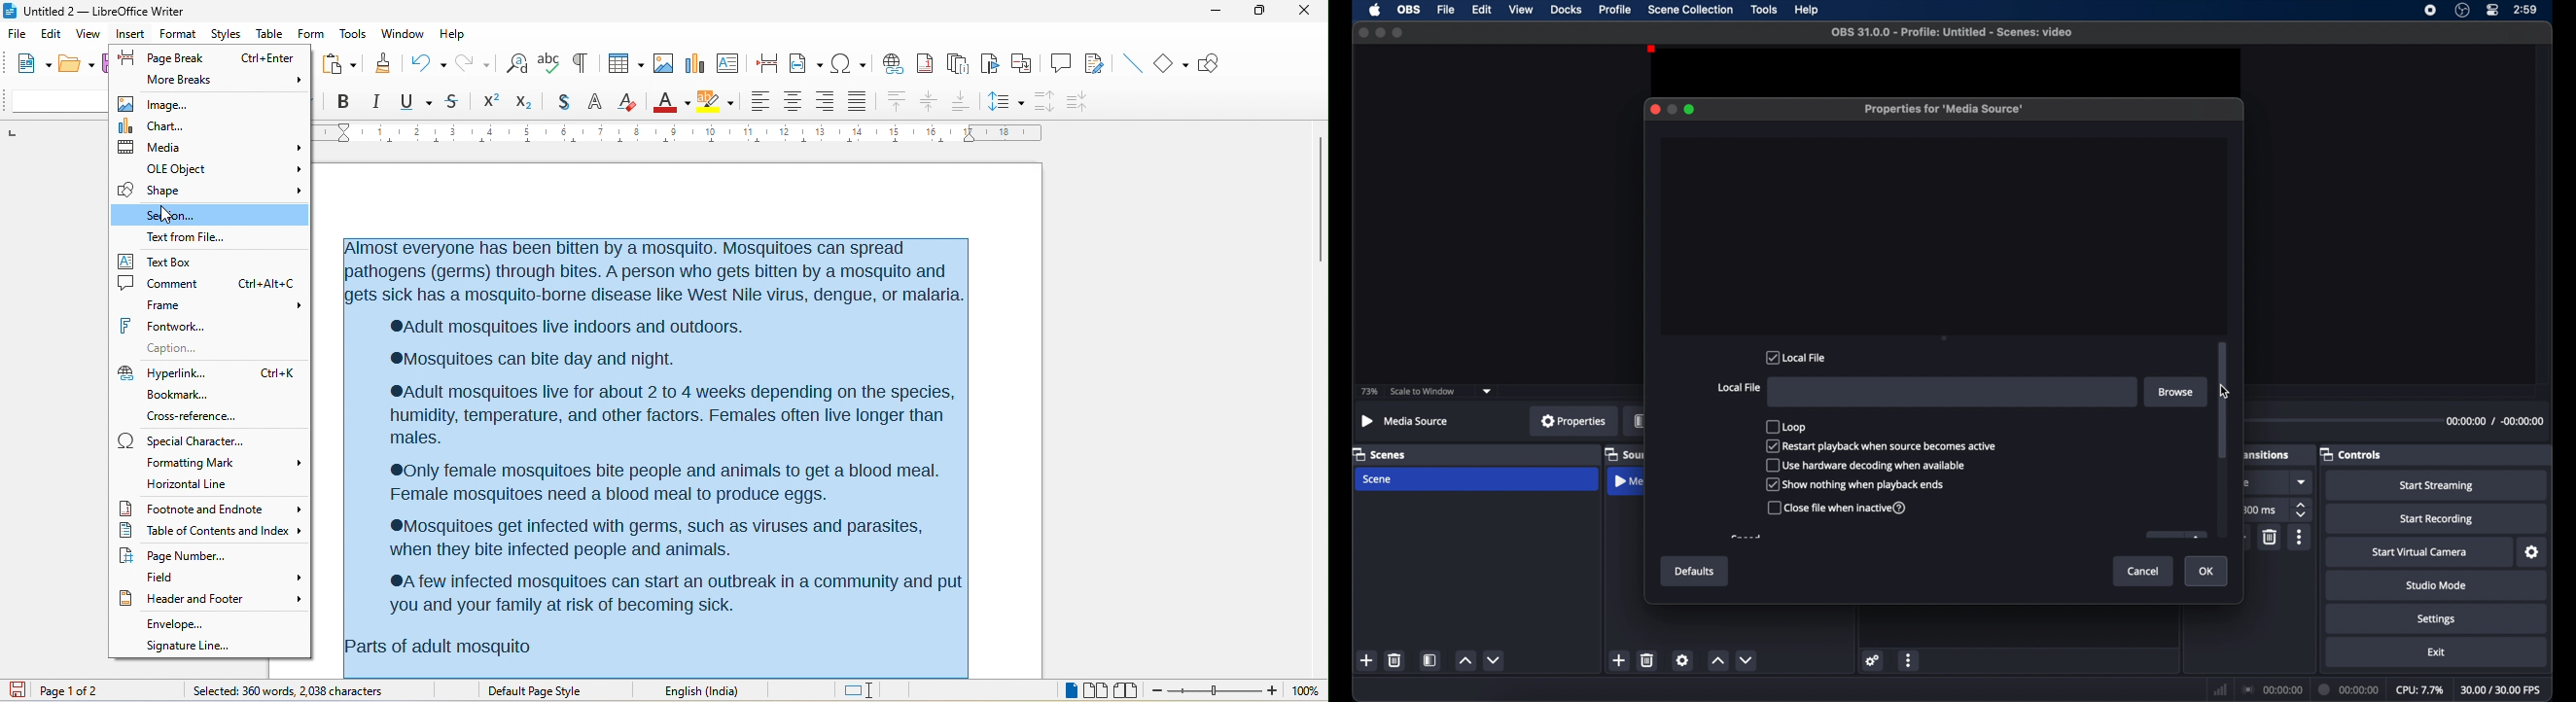  What do you see at coordinates (1573, 421) in the screenshot?
I see `properties` at bounding box center [1573, 421].